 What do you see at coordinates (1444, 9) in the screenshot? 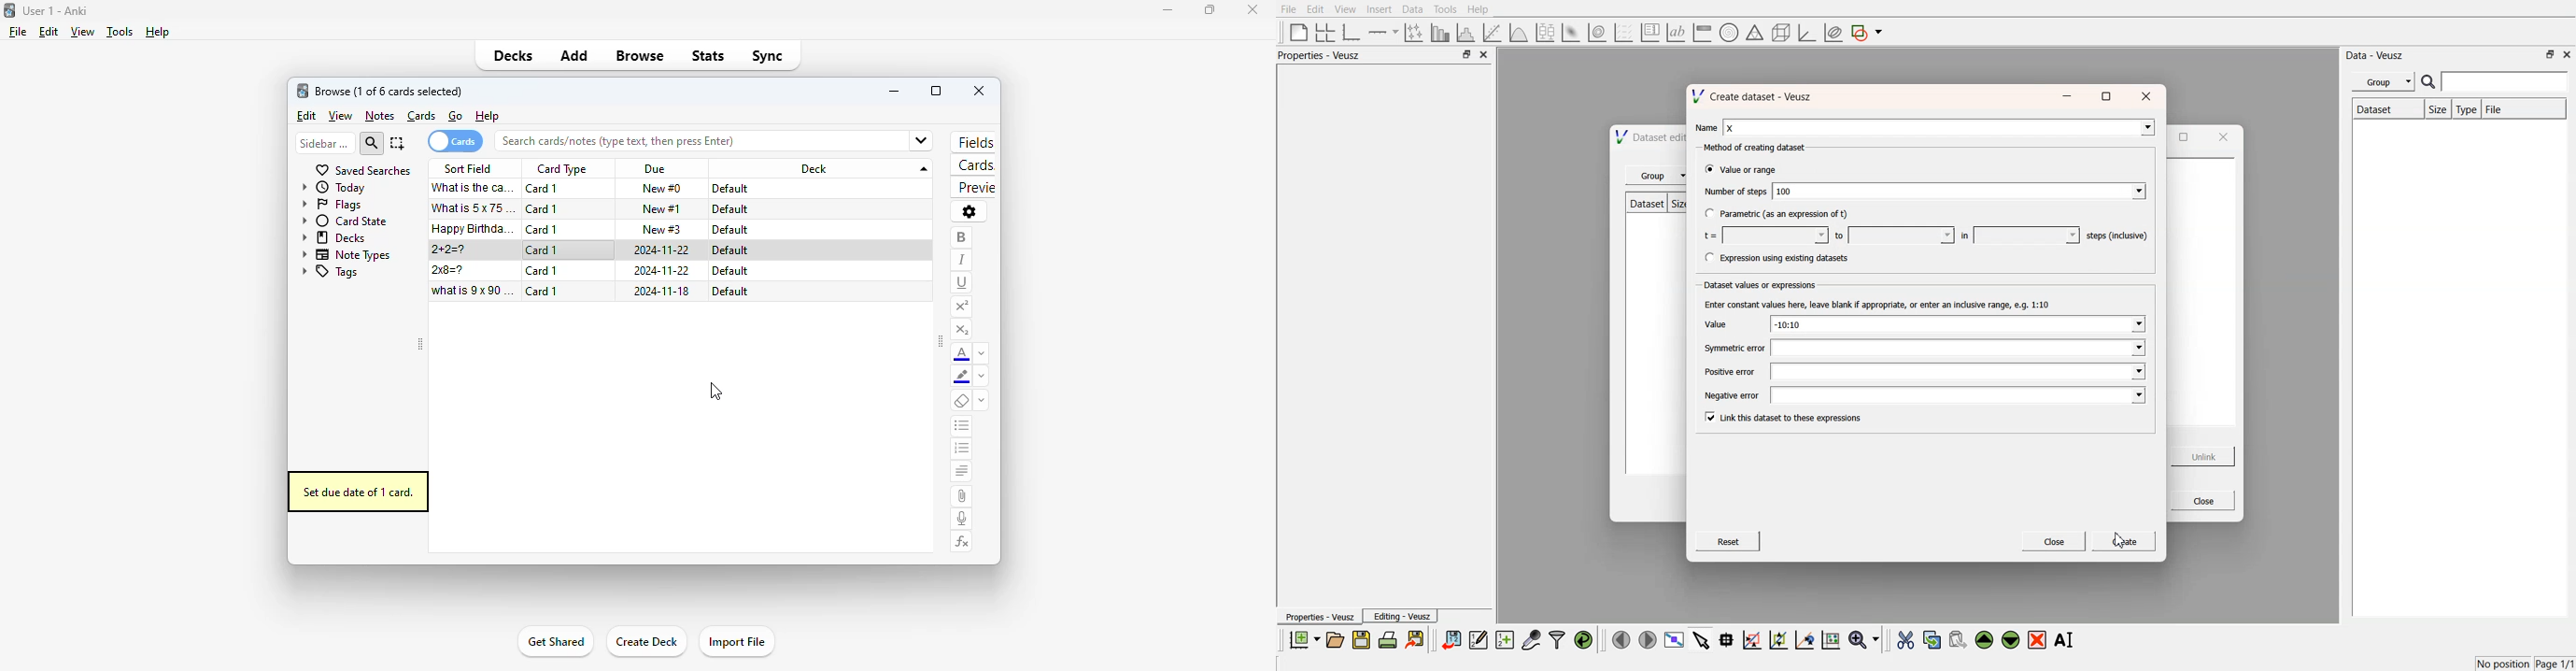
I see `Tools` at bounding box center [1444, 9].